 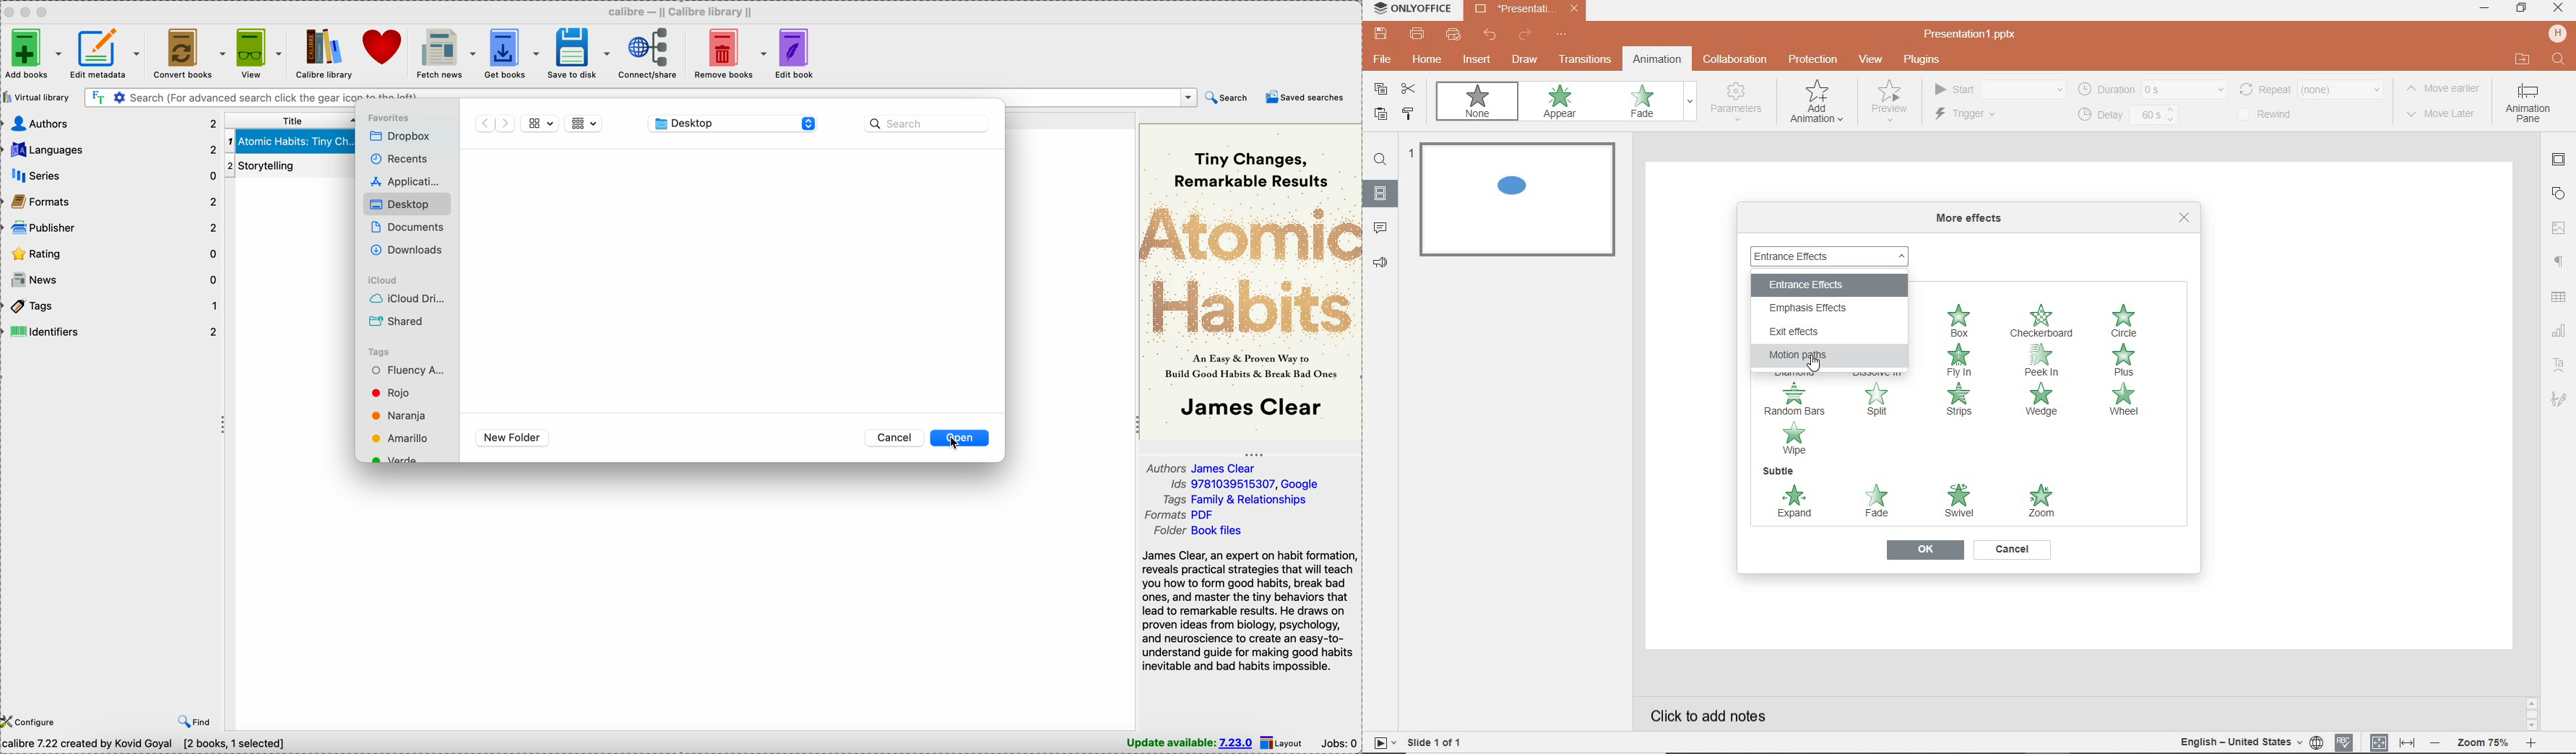 What do you see at coordinates (1998, 90) in the screenshot?
I see `start` at bounding box center [1998, 90].